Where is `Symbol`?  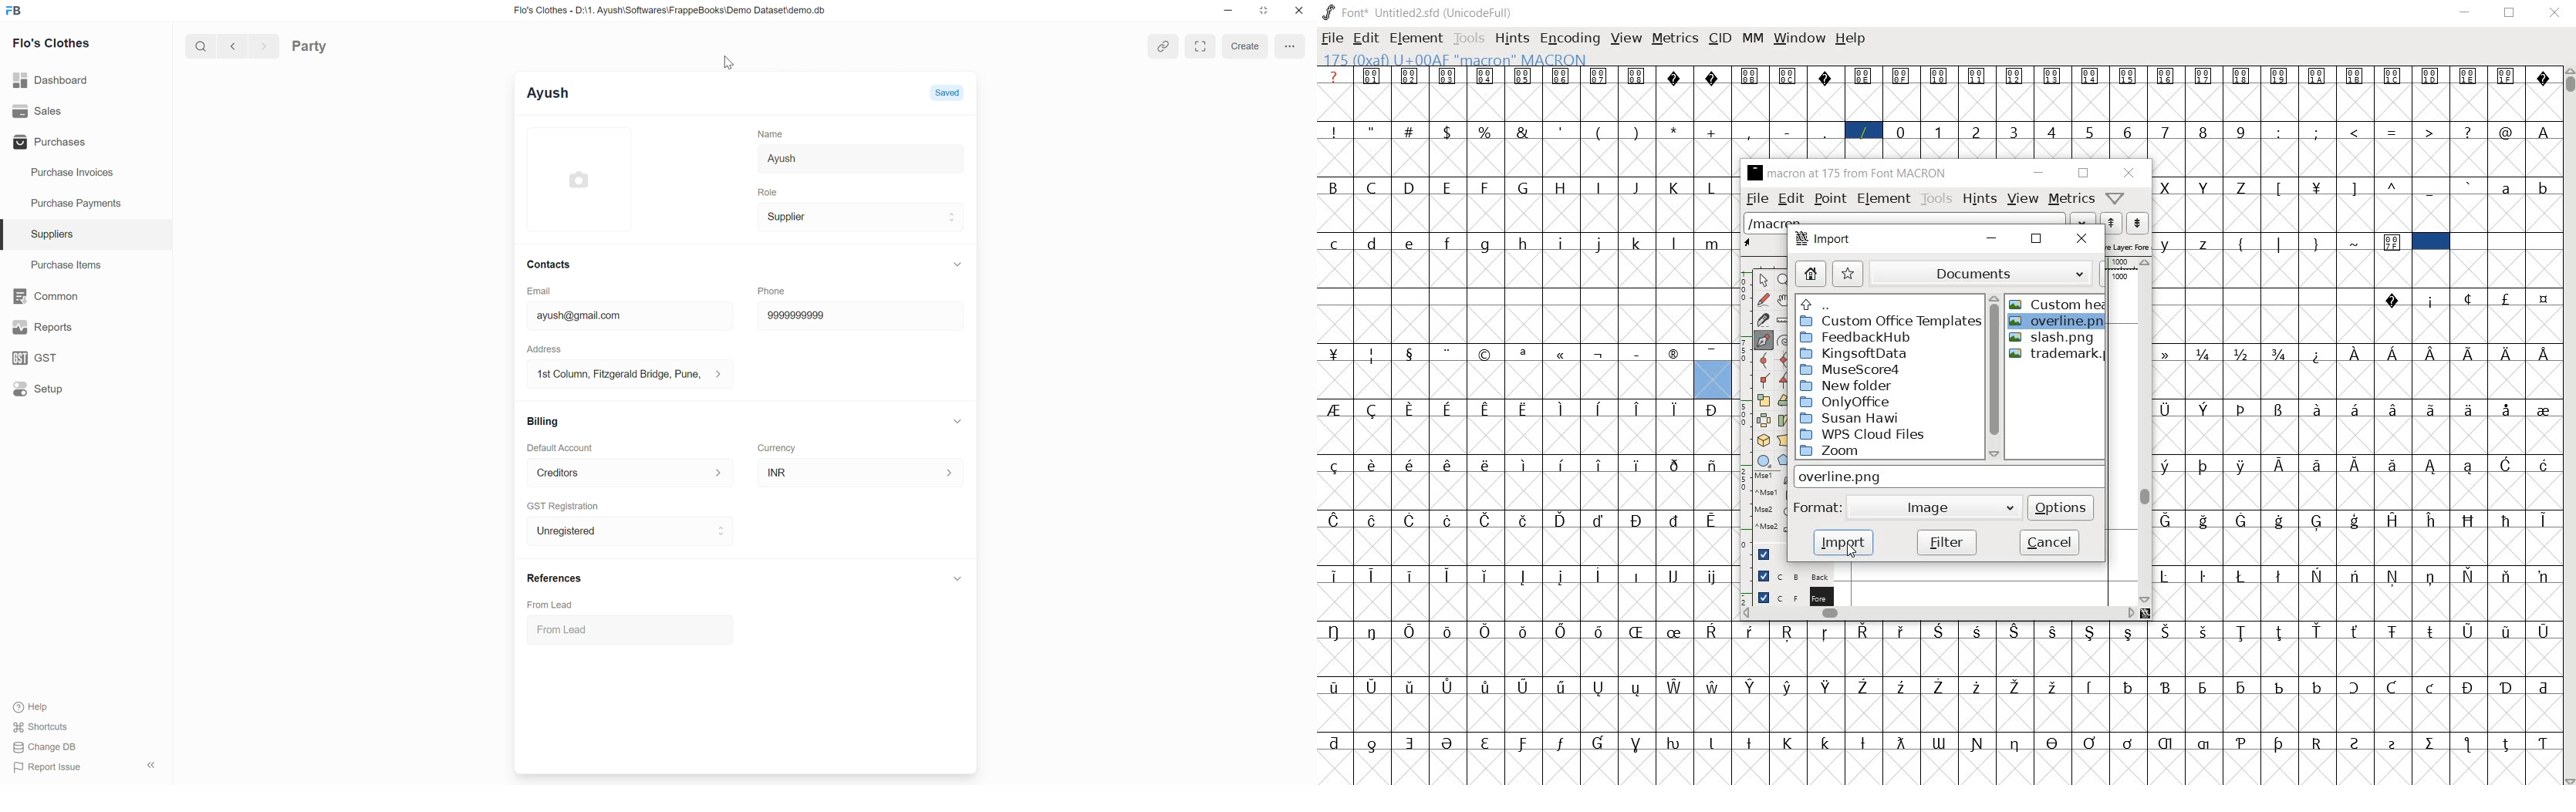
Symbol is located at coordinates (1335, 519).